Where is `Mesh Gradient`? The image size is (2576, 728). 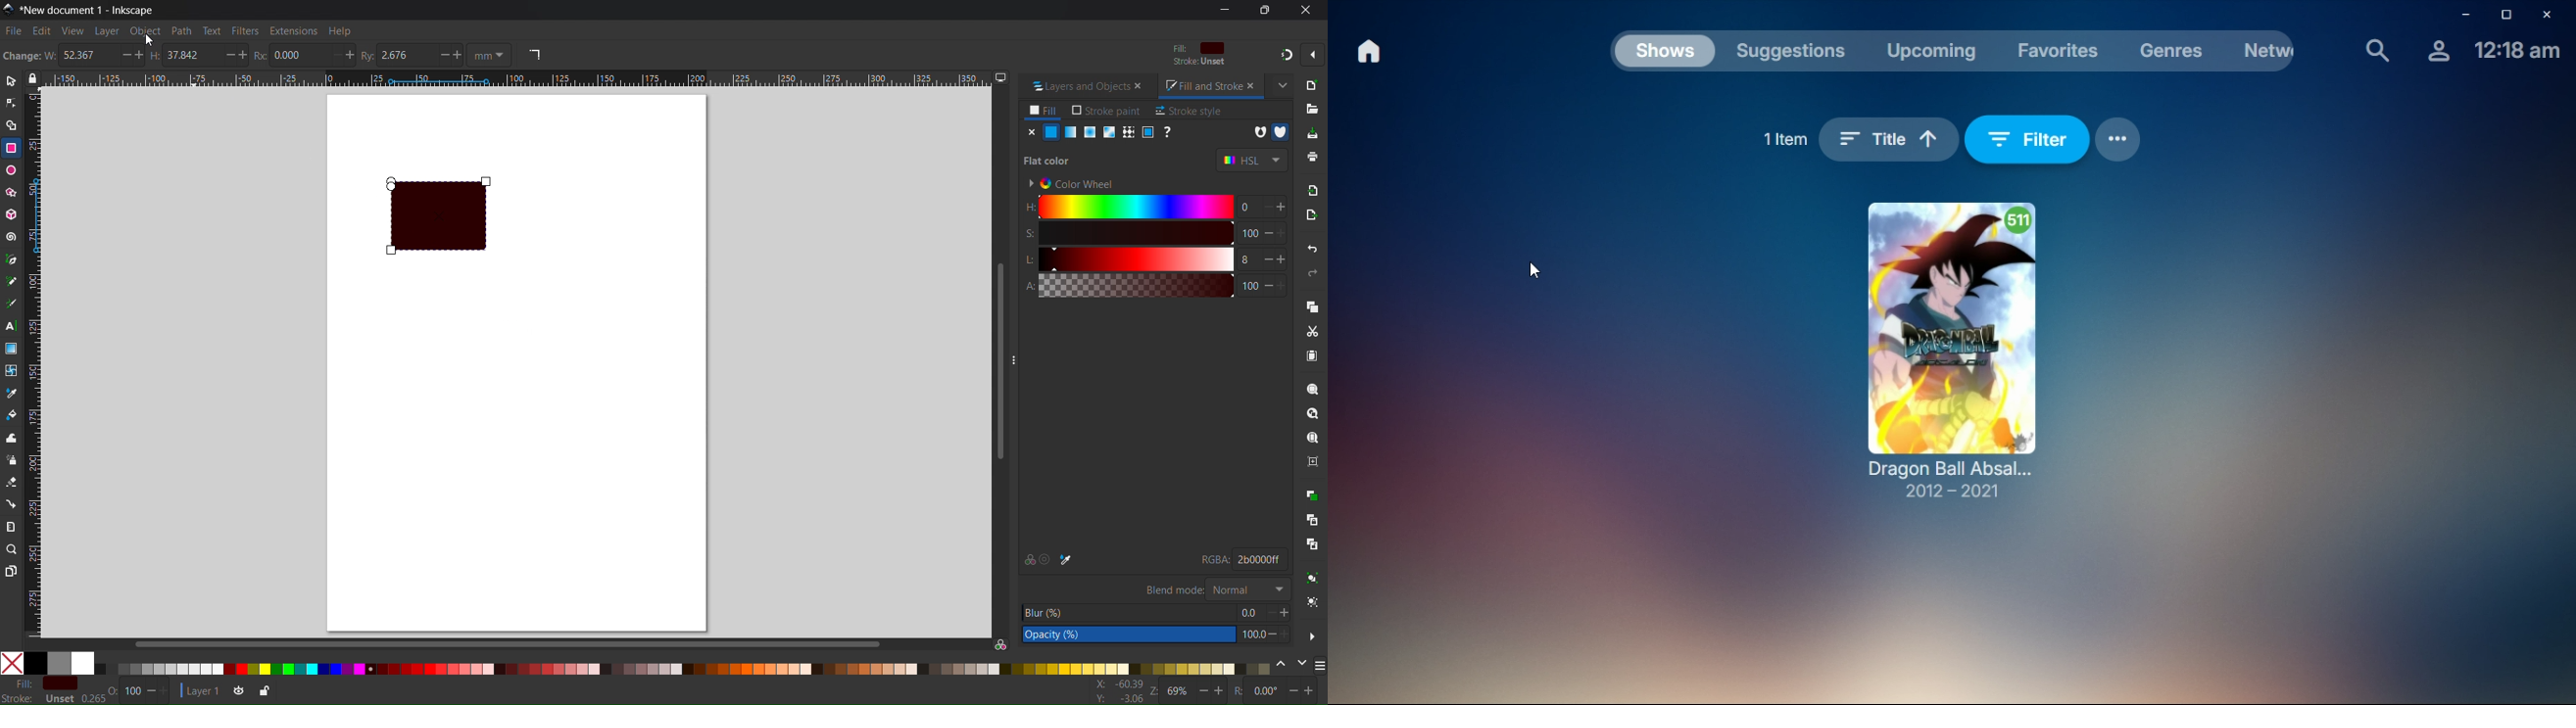 Mesh Gradient is located at coordinates (1107, 132).